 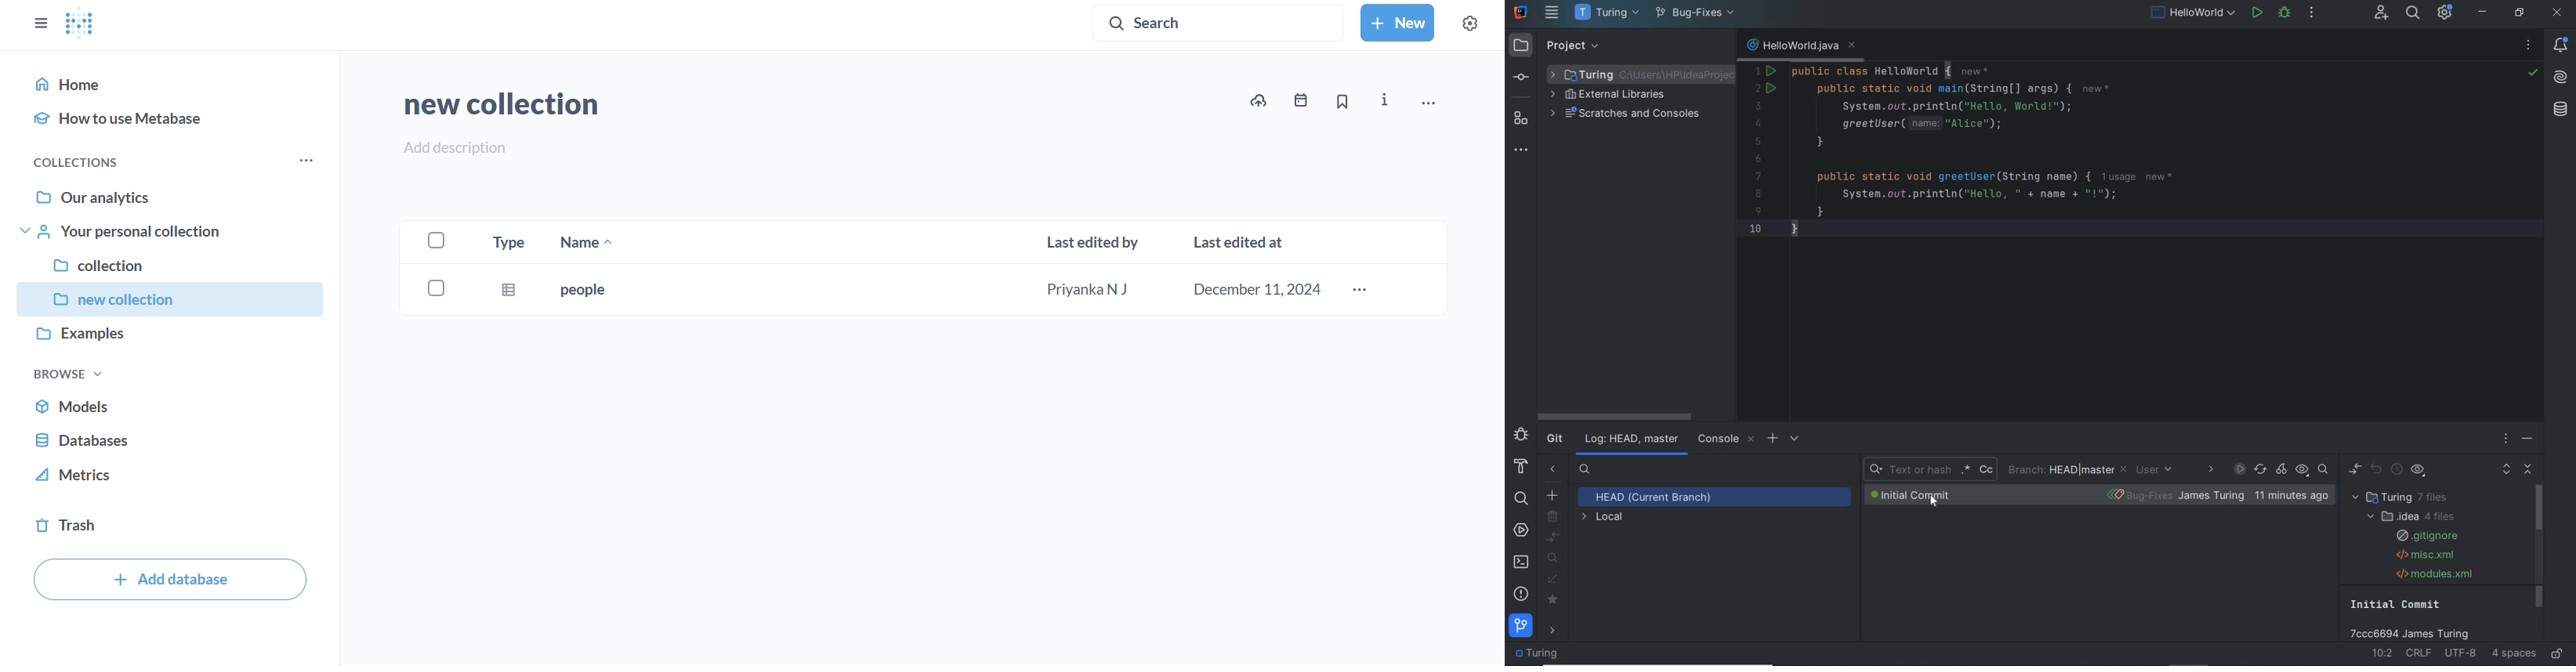 What do you see at coordinates (2484, 12) in the screenshot?
I see `minimize` at bounding box center [2484, 12].